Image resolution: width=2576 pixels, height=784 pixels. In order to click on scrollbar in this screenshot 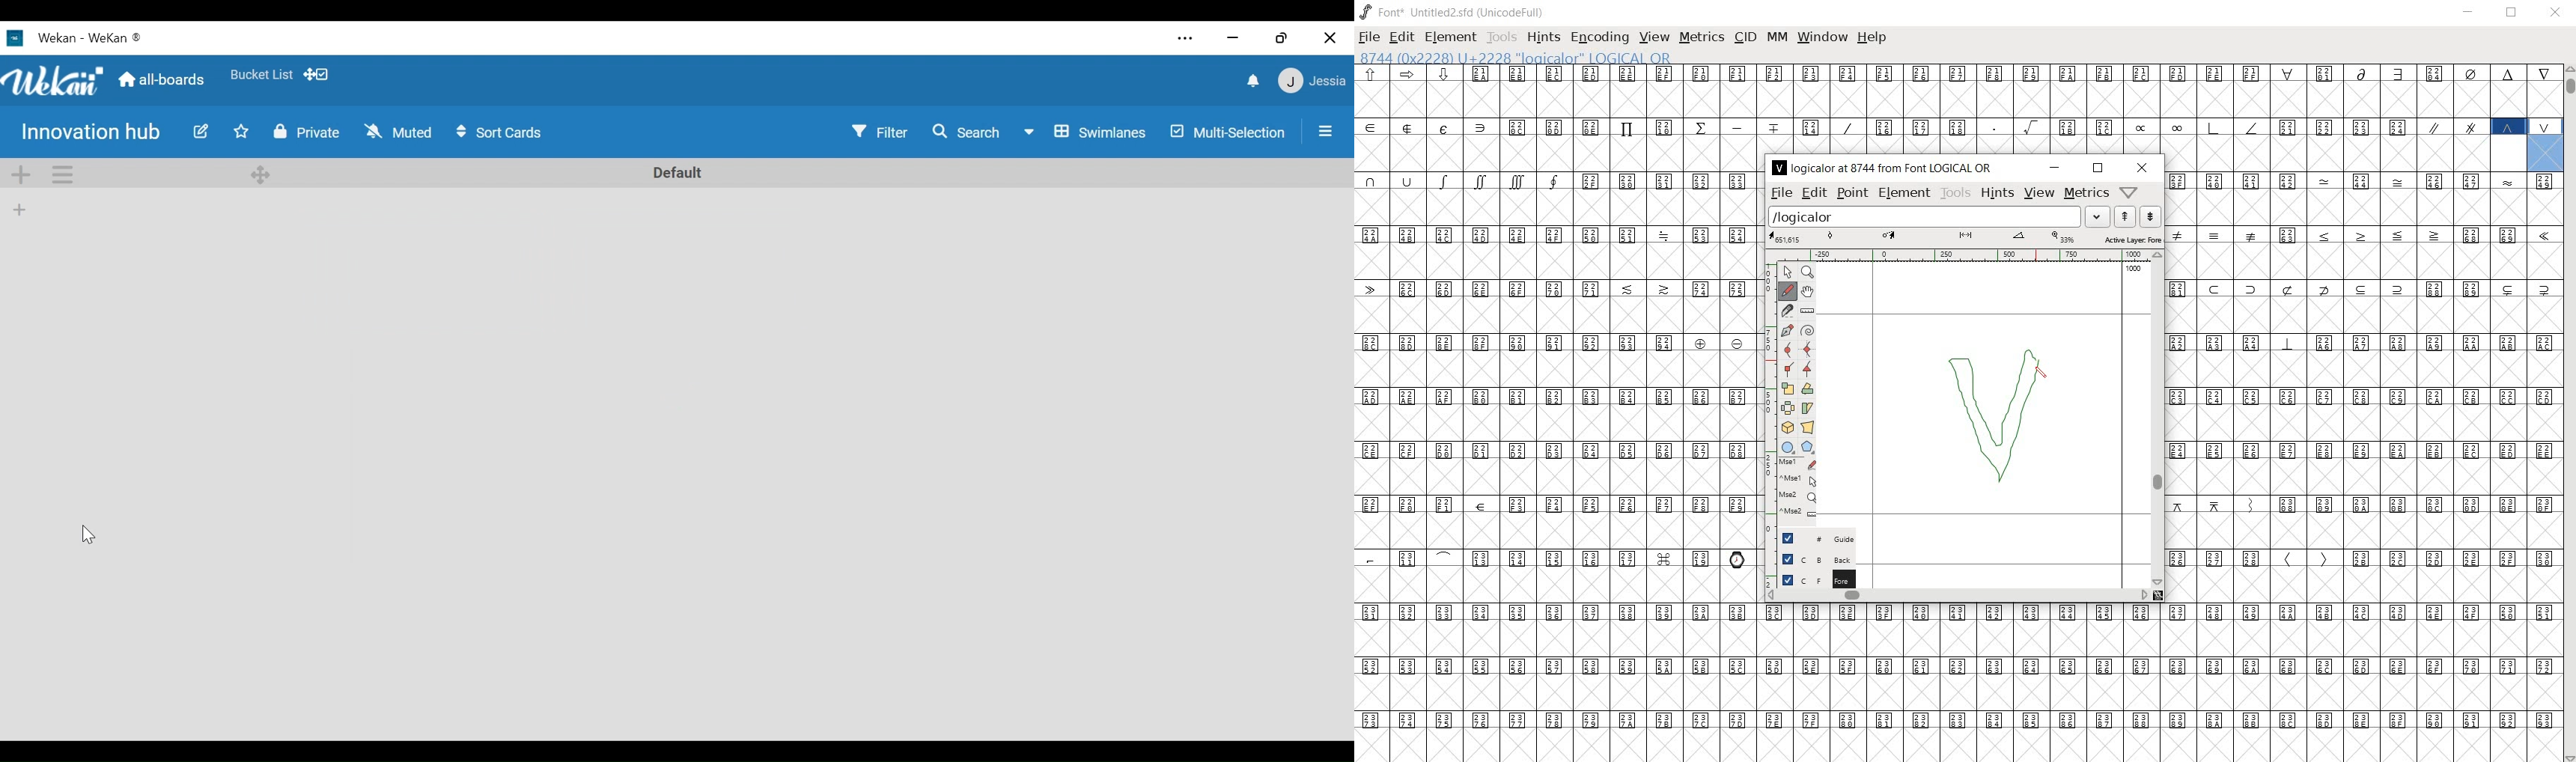, I will do `click(1961, 595)`.